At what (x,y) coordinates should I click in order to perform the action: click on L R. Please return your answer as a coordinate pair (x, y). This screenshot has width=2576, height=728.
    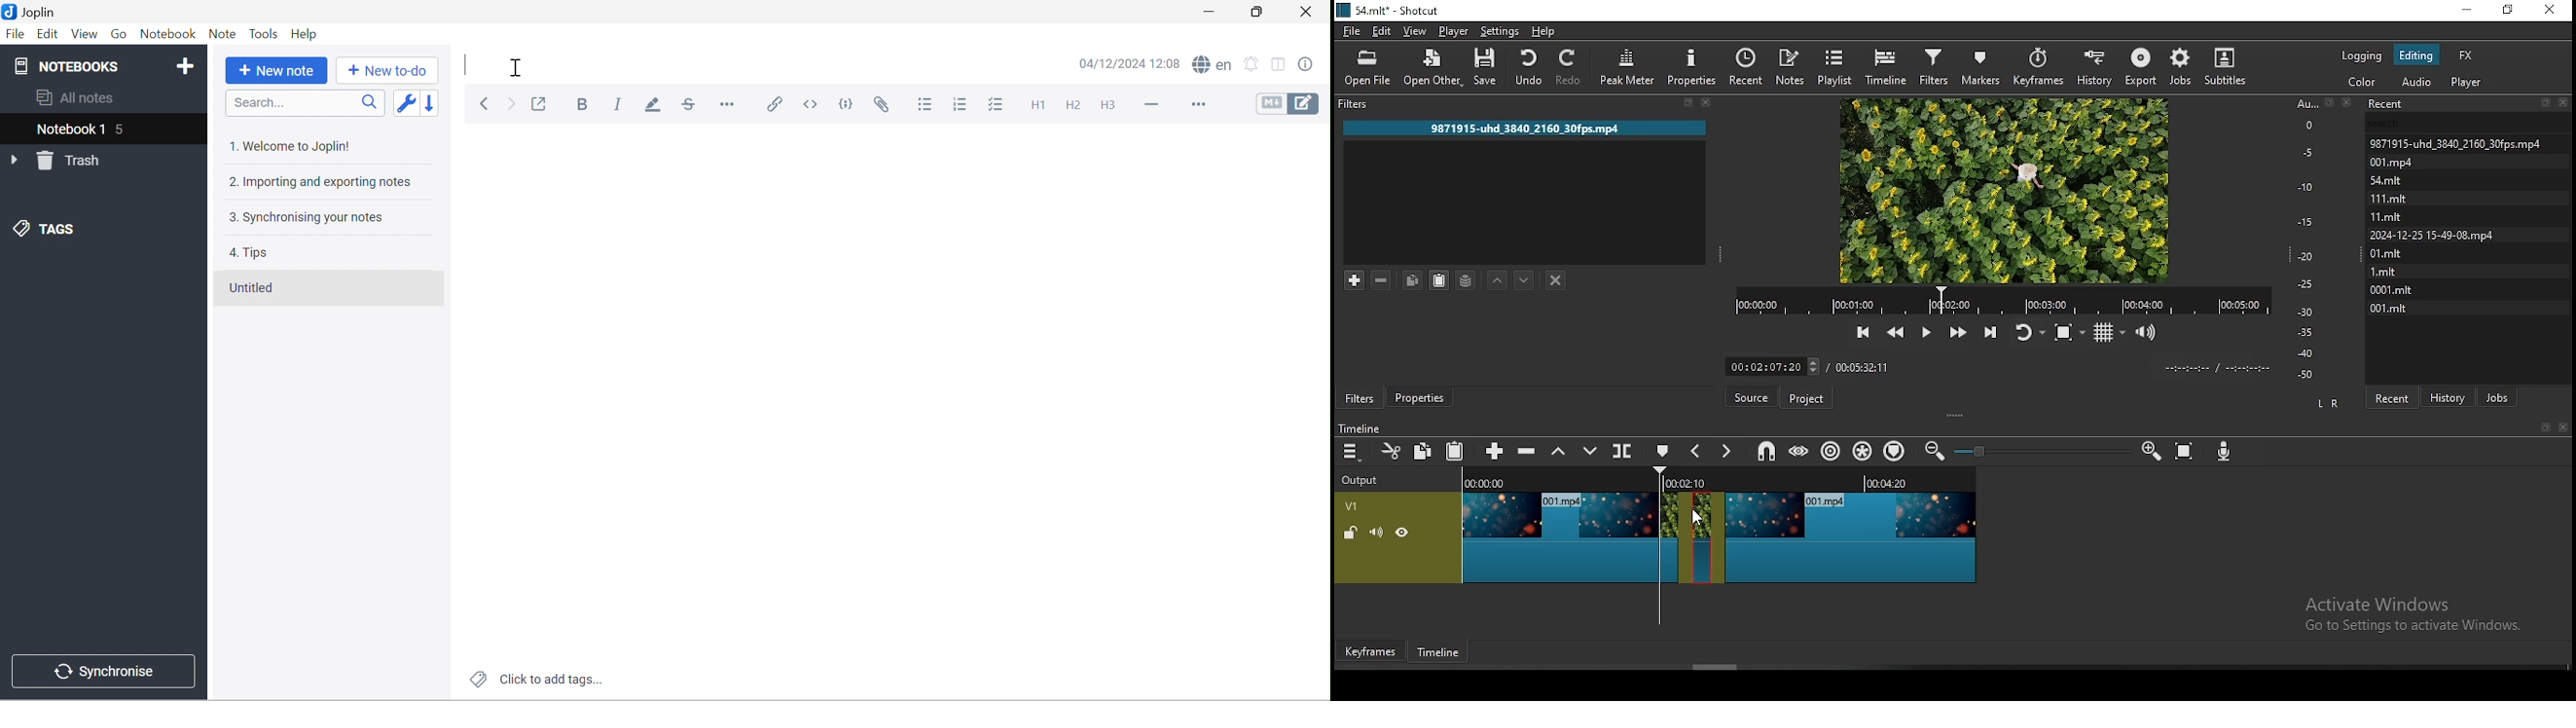
    Looking at the image, I should click on (2329, 405).